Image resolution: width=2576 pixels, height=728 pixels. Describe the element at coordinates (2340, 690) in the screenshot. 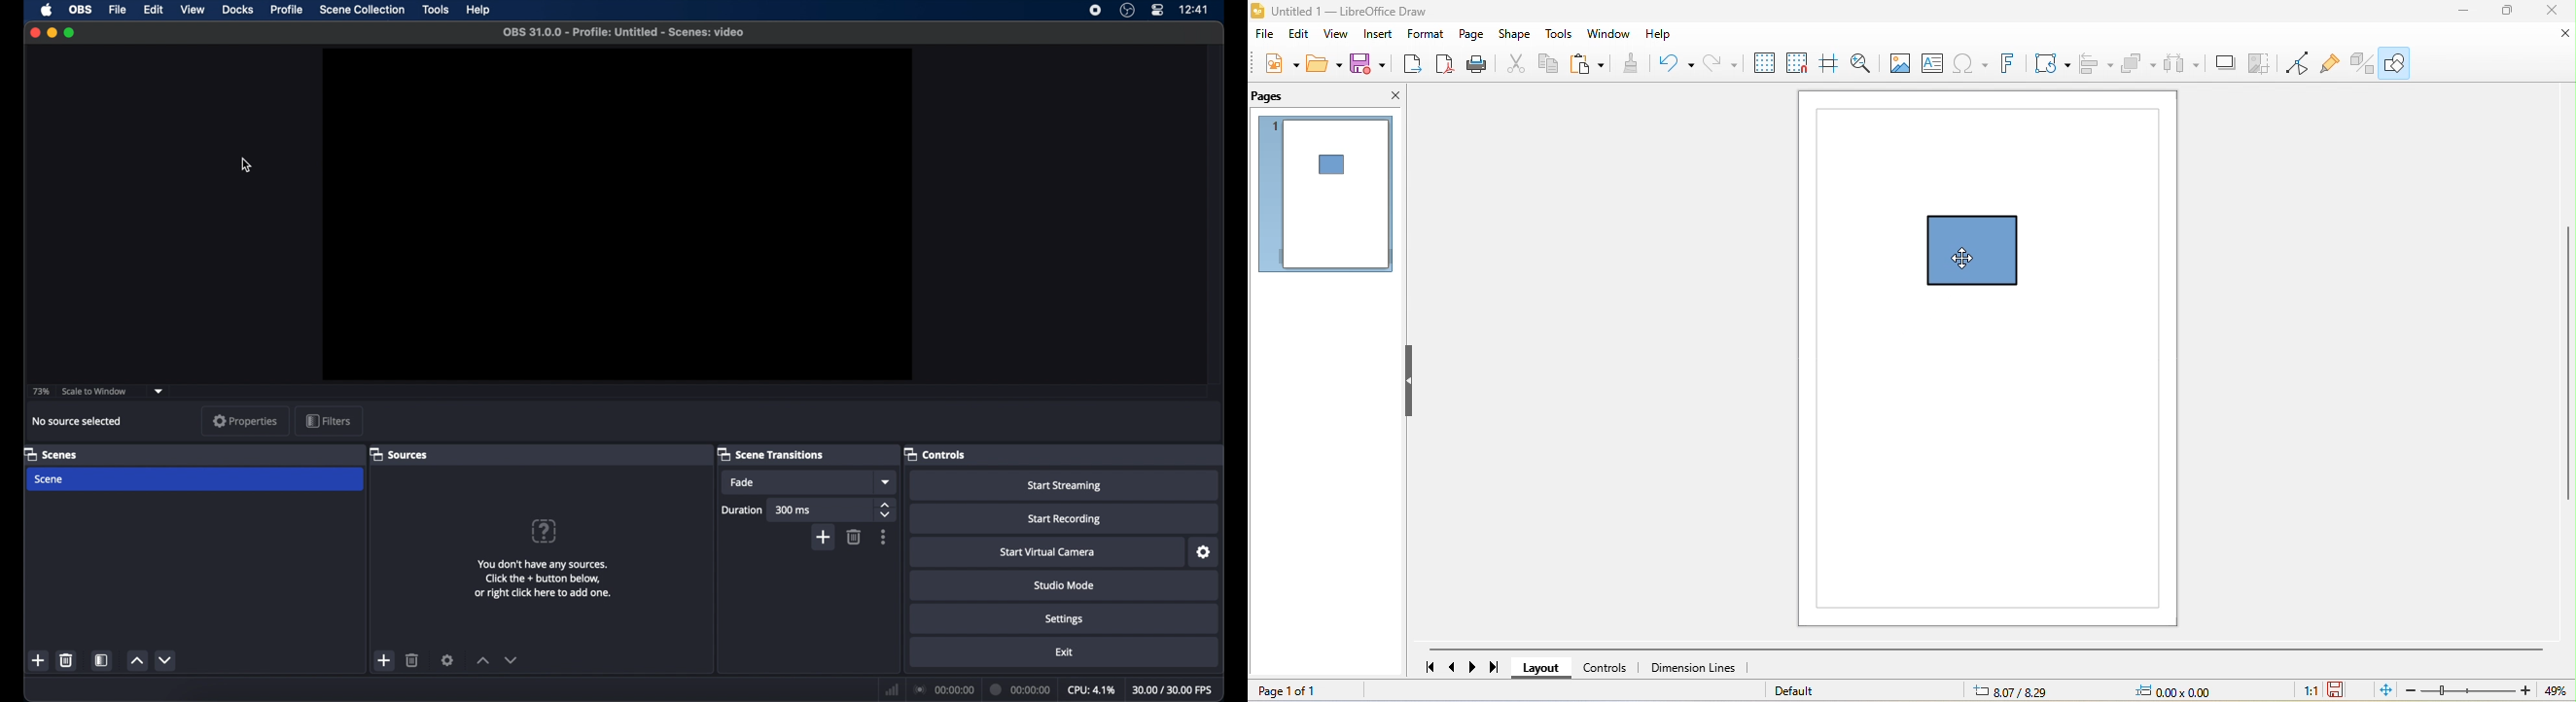

I see `the document has been modified click to save the document` at that location.